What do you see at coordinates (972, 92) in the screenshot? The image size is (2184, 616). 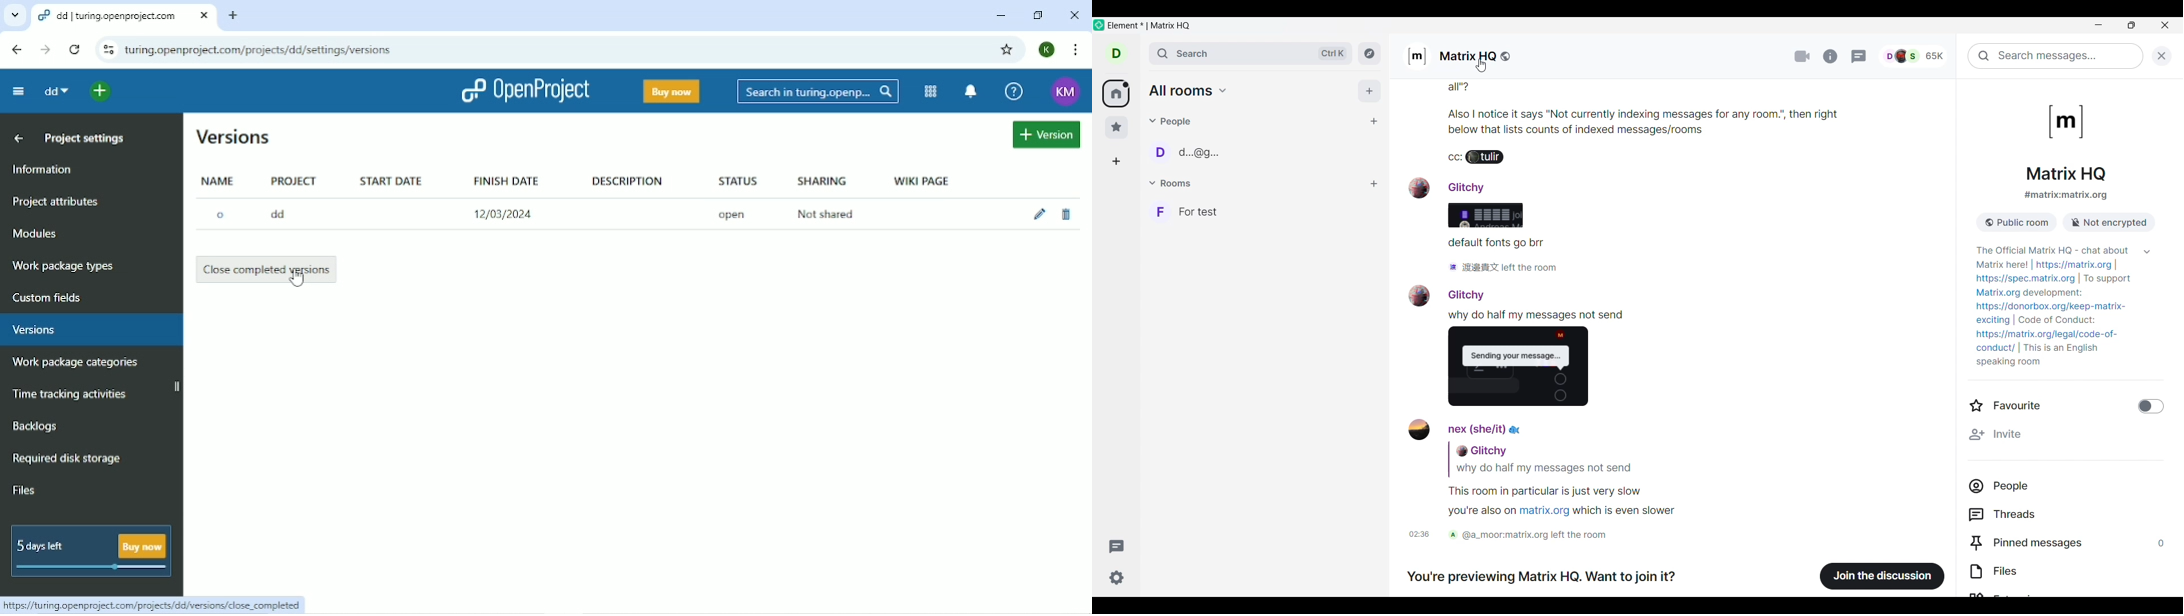 I see `notification` at bounding box center [972, 92].